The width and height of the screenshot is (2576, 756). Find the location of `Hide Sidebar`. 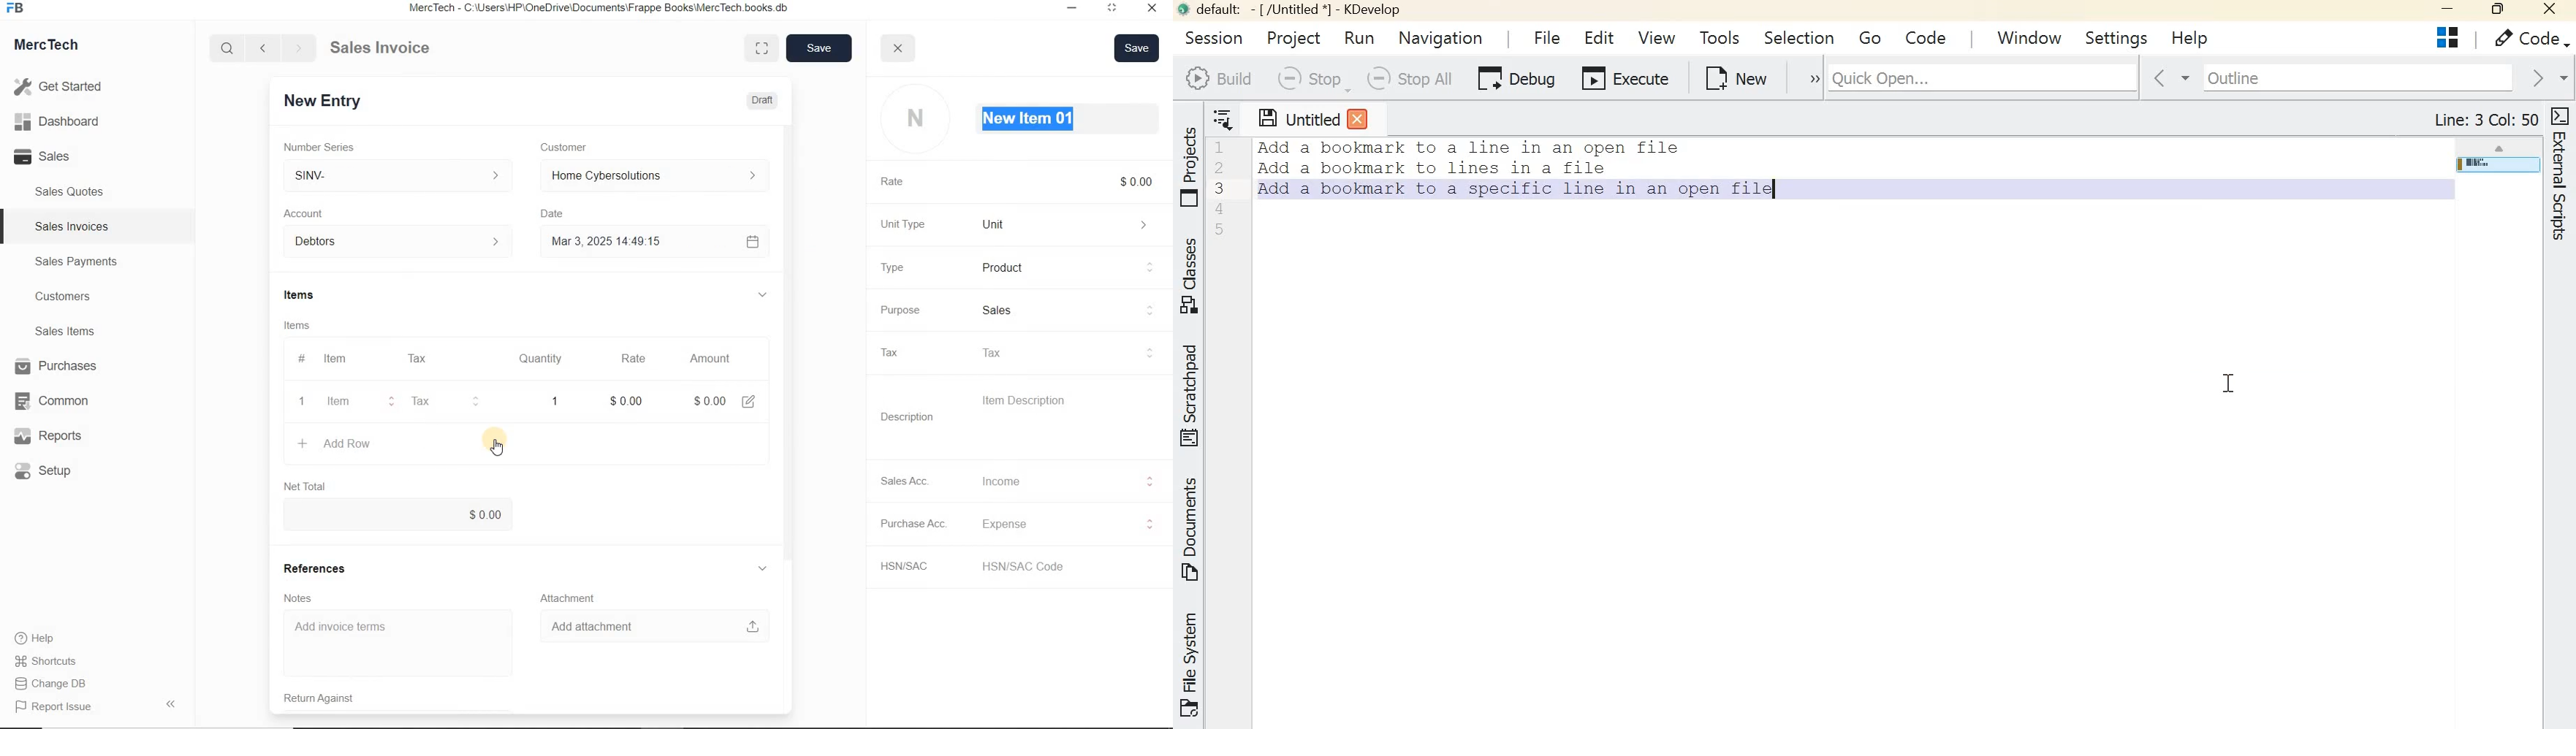

Hide Sidebar is located at coordinates (170, 703).